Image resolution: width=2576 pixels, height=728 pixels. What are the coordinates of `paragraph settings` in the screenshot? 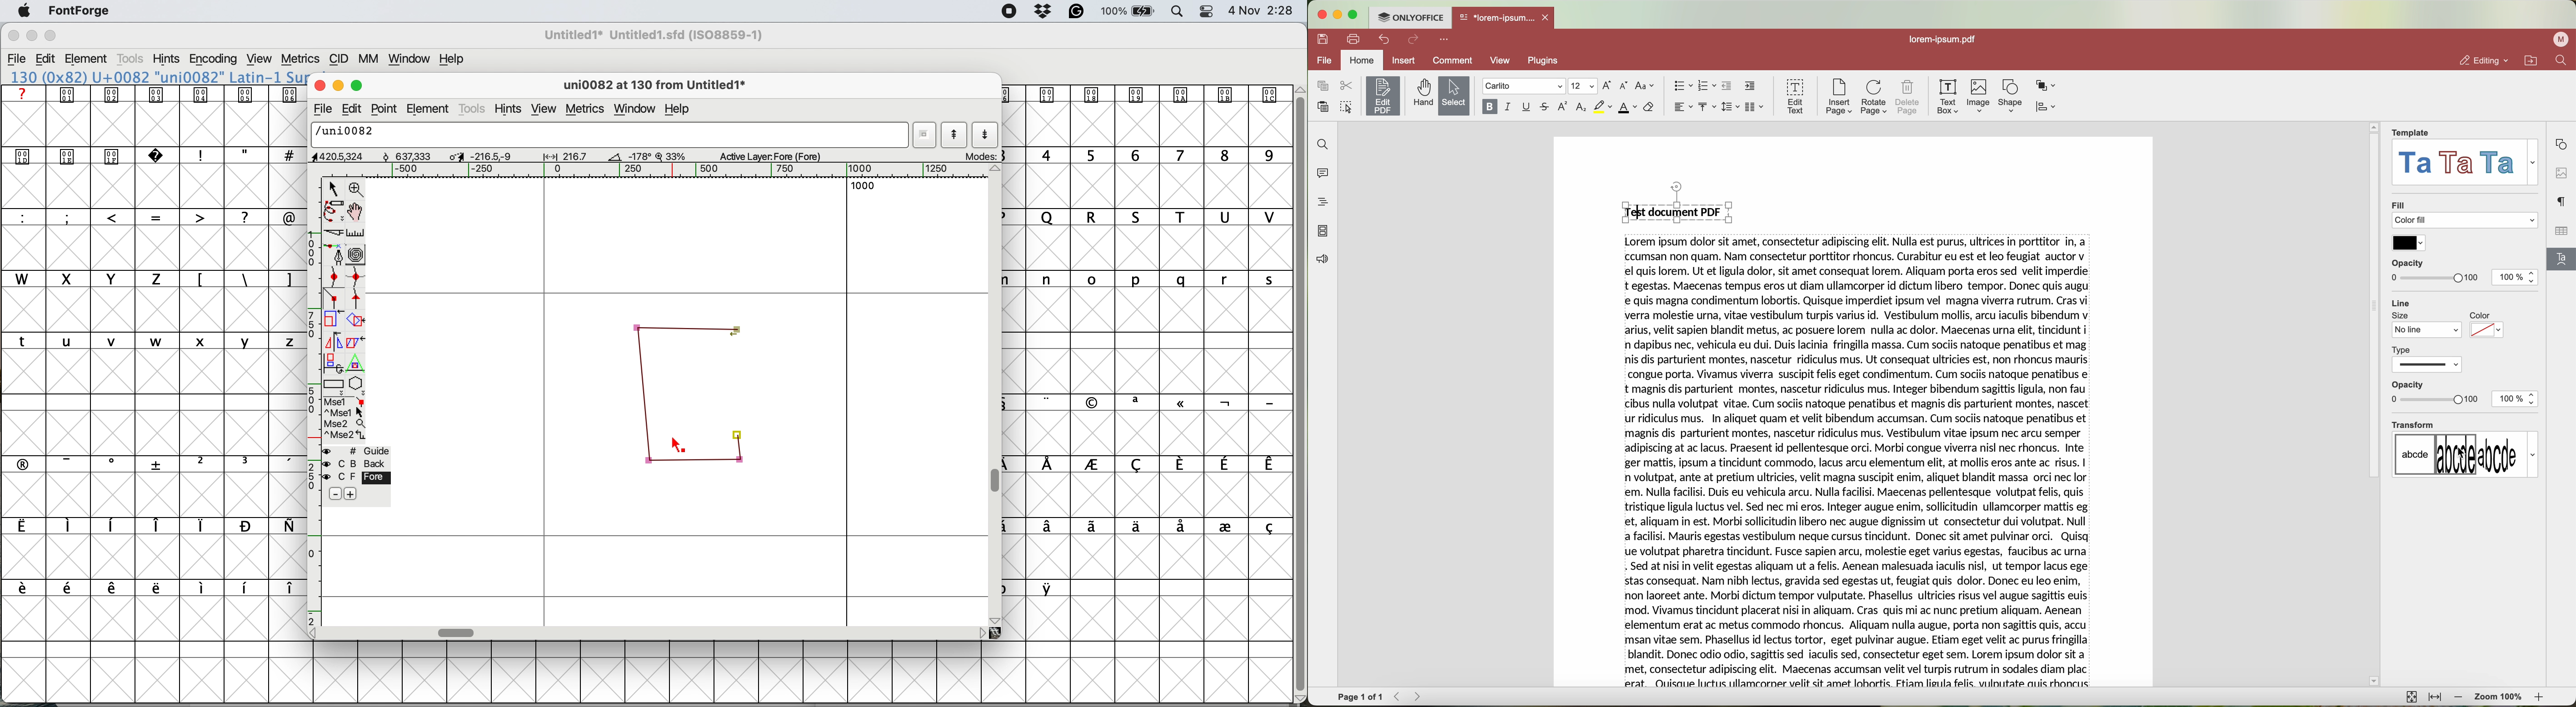 It's located at (2563, 201).